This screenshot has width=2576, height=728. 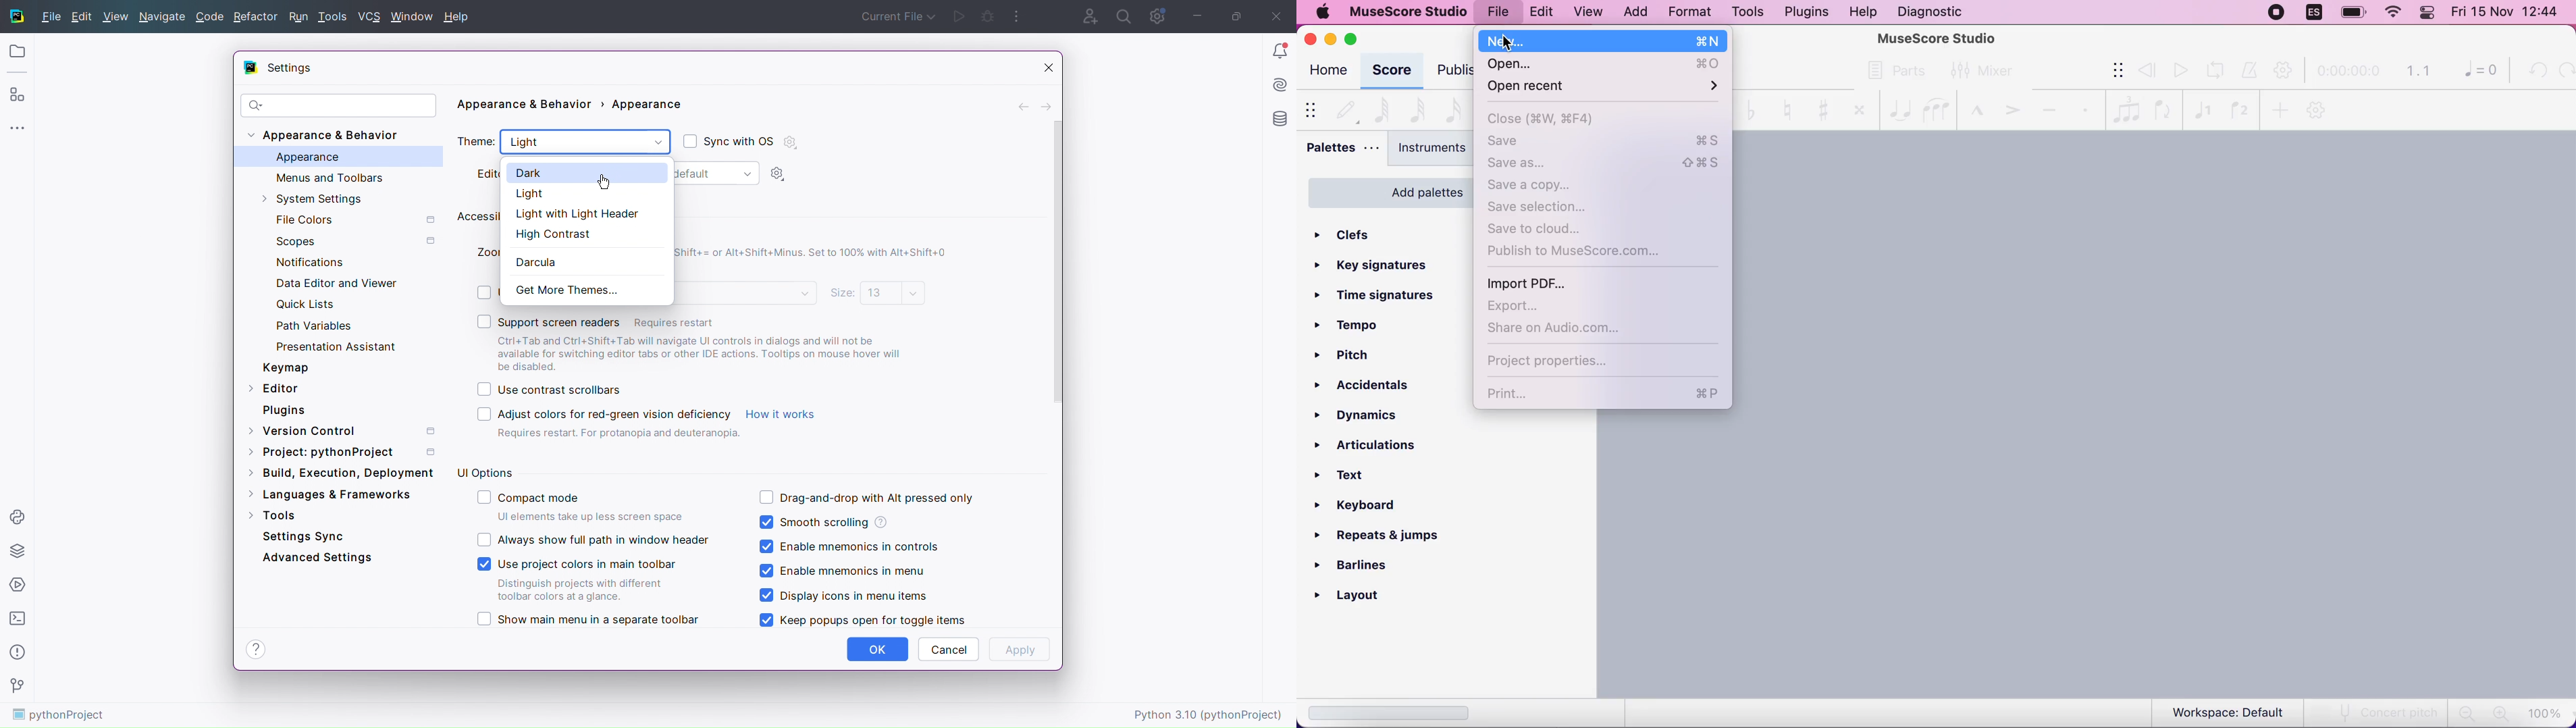 I want to click on Get More Themes, so click(x=564, y=288).